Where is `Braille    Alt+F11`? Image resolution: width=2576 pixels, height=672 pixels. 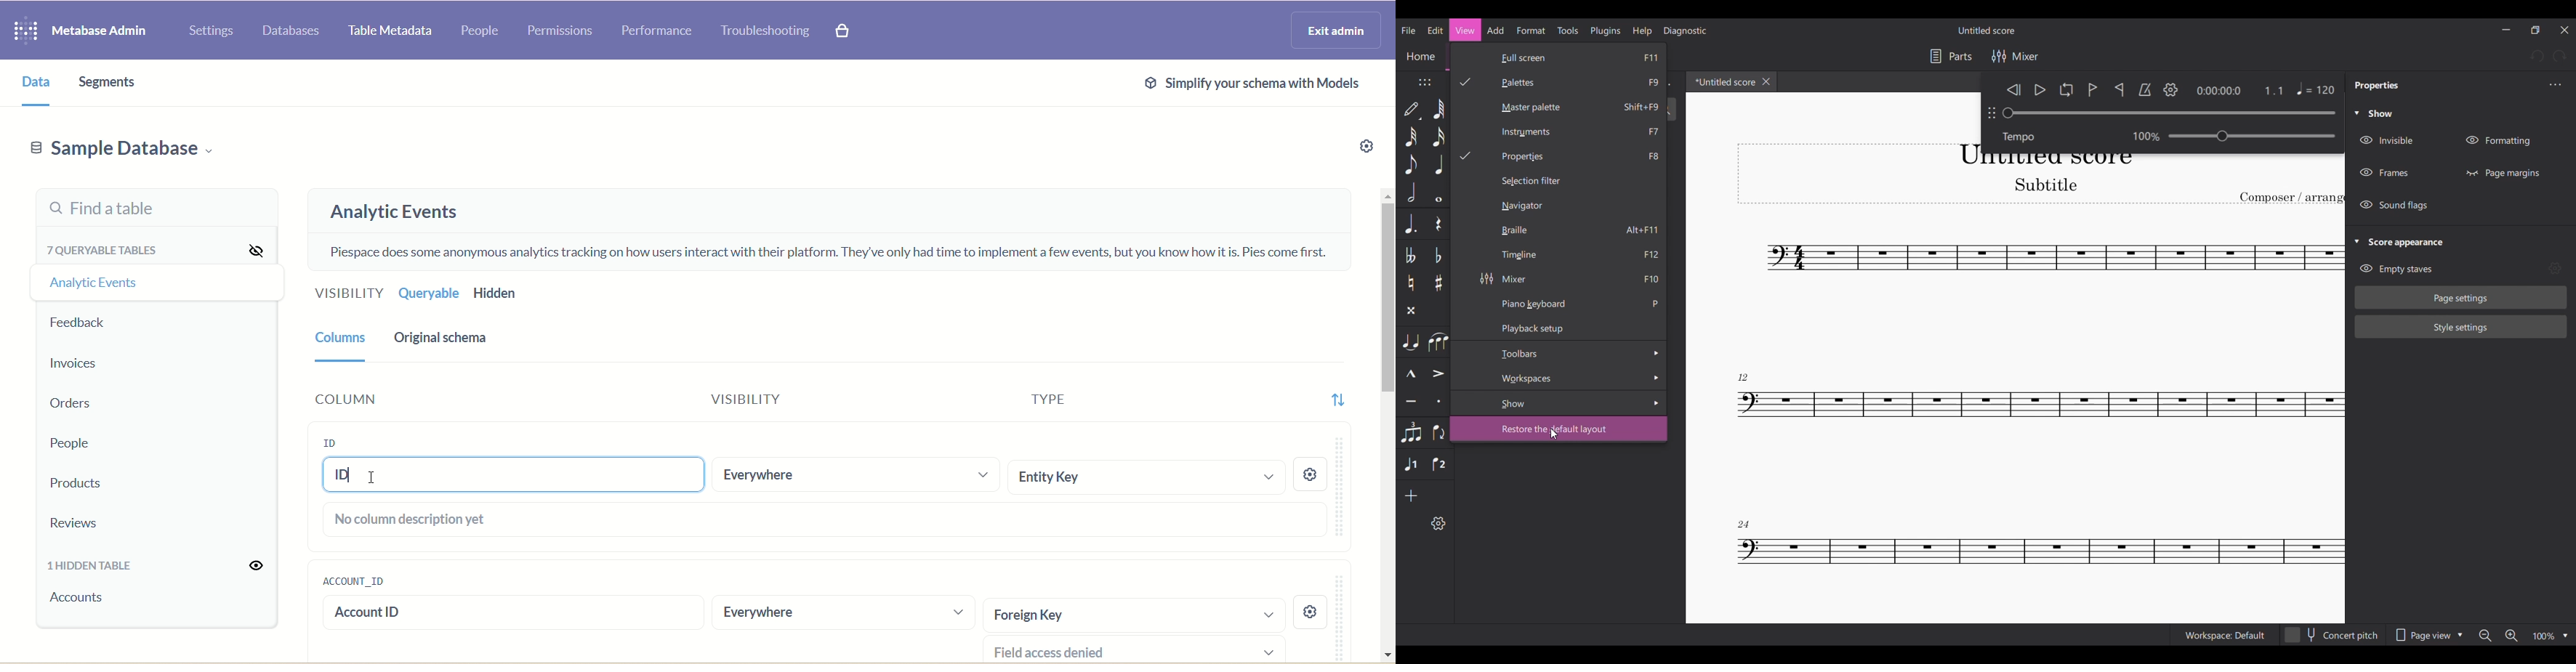
Braille    Alt+F11 is located at coordinates (1570, 231).